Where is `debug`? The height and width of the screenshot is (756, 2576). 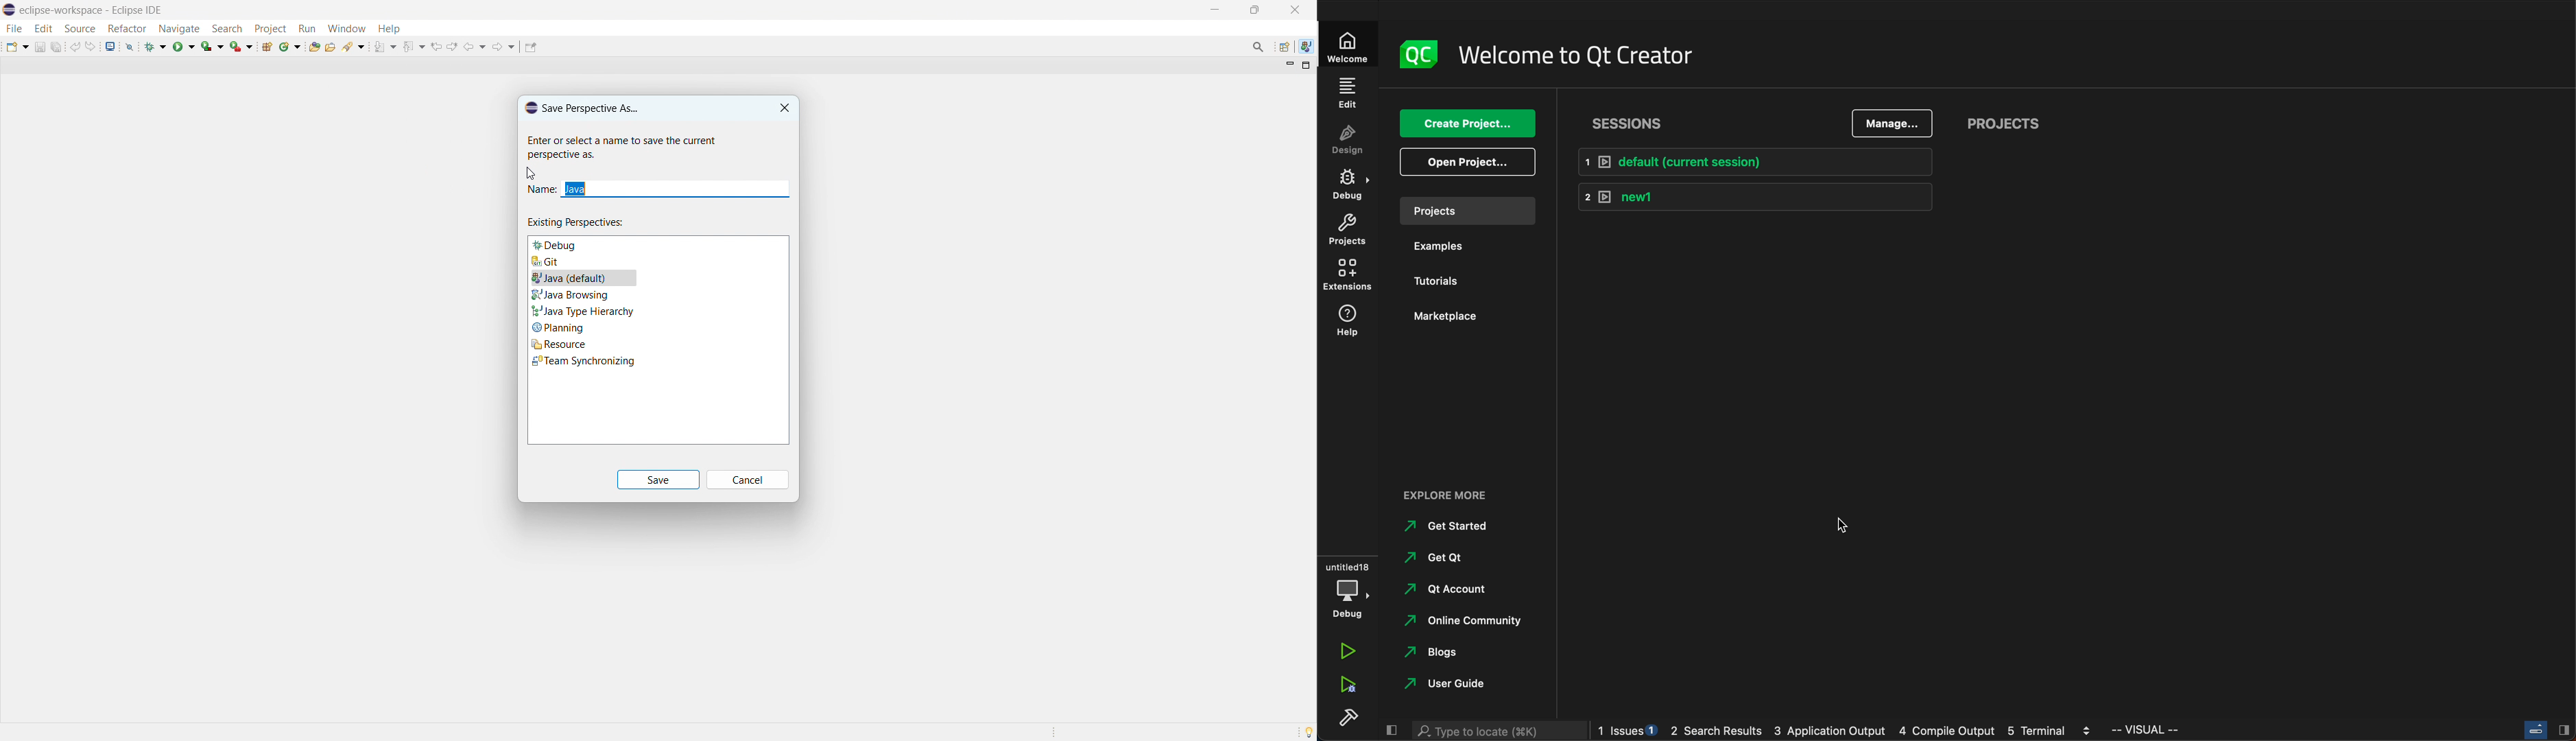
debug is located at coordinates (156, 46).